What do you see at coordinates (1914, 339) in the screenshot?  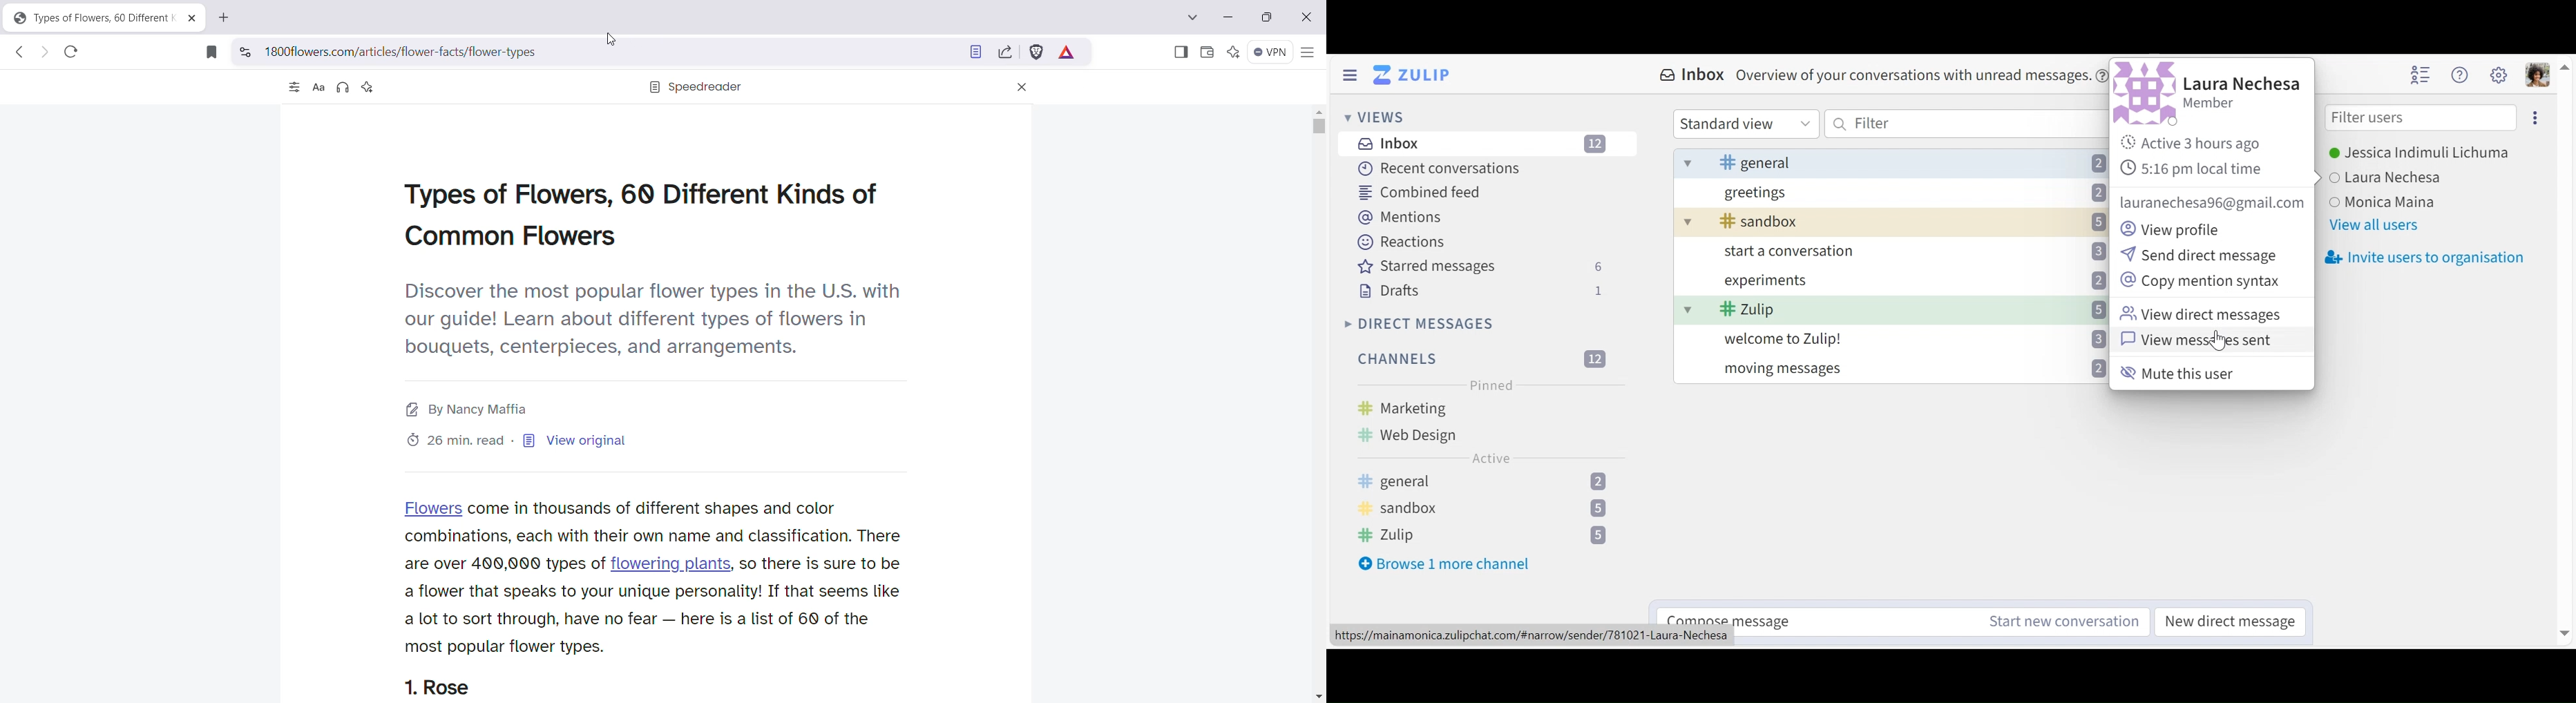 I see `welcome to Zulip!` at bounding box center [1914, 339].